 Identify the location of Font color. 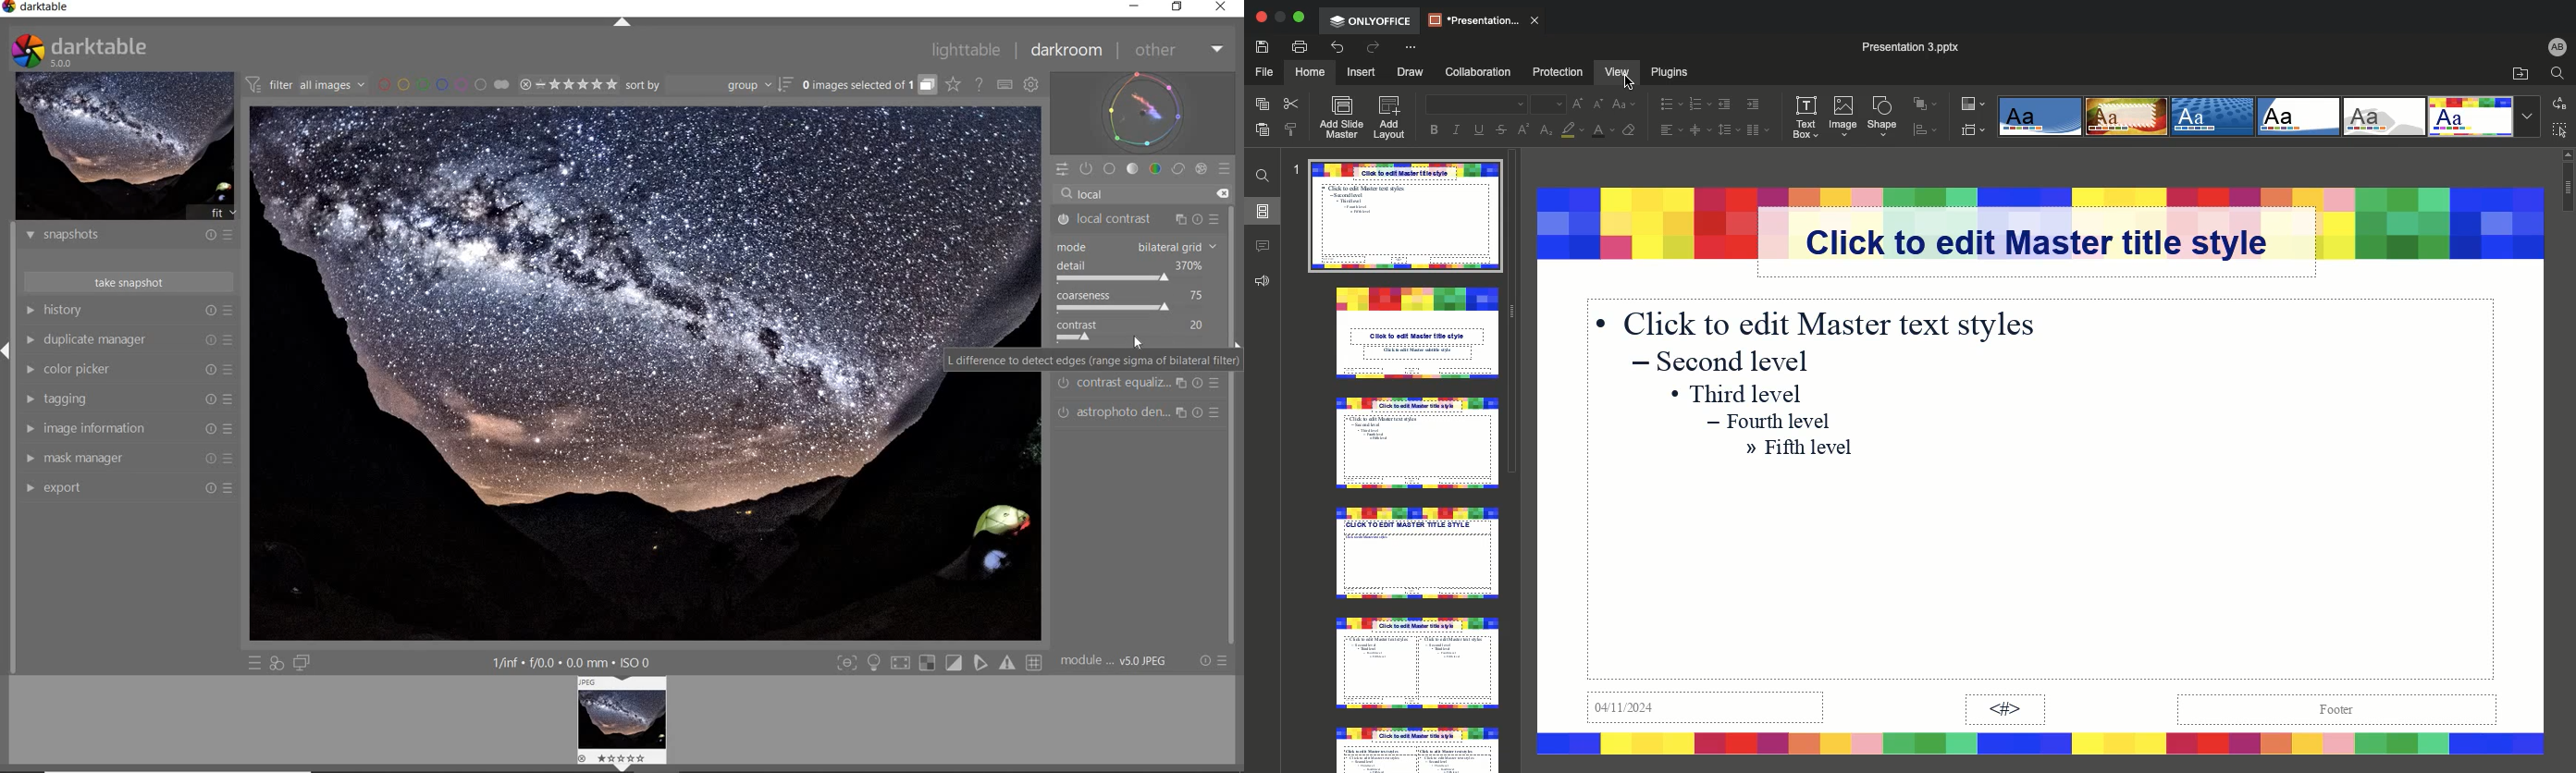
(1600, 132).